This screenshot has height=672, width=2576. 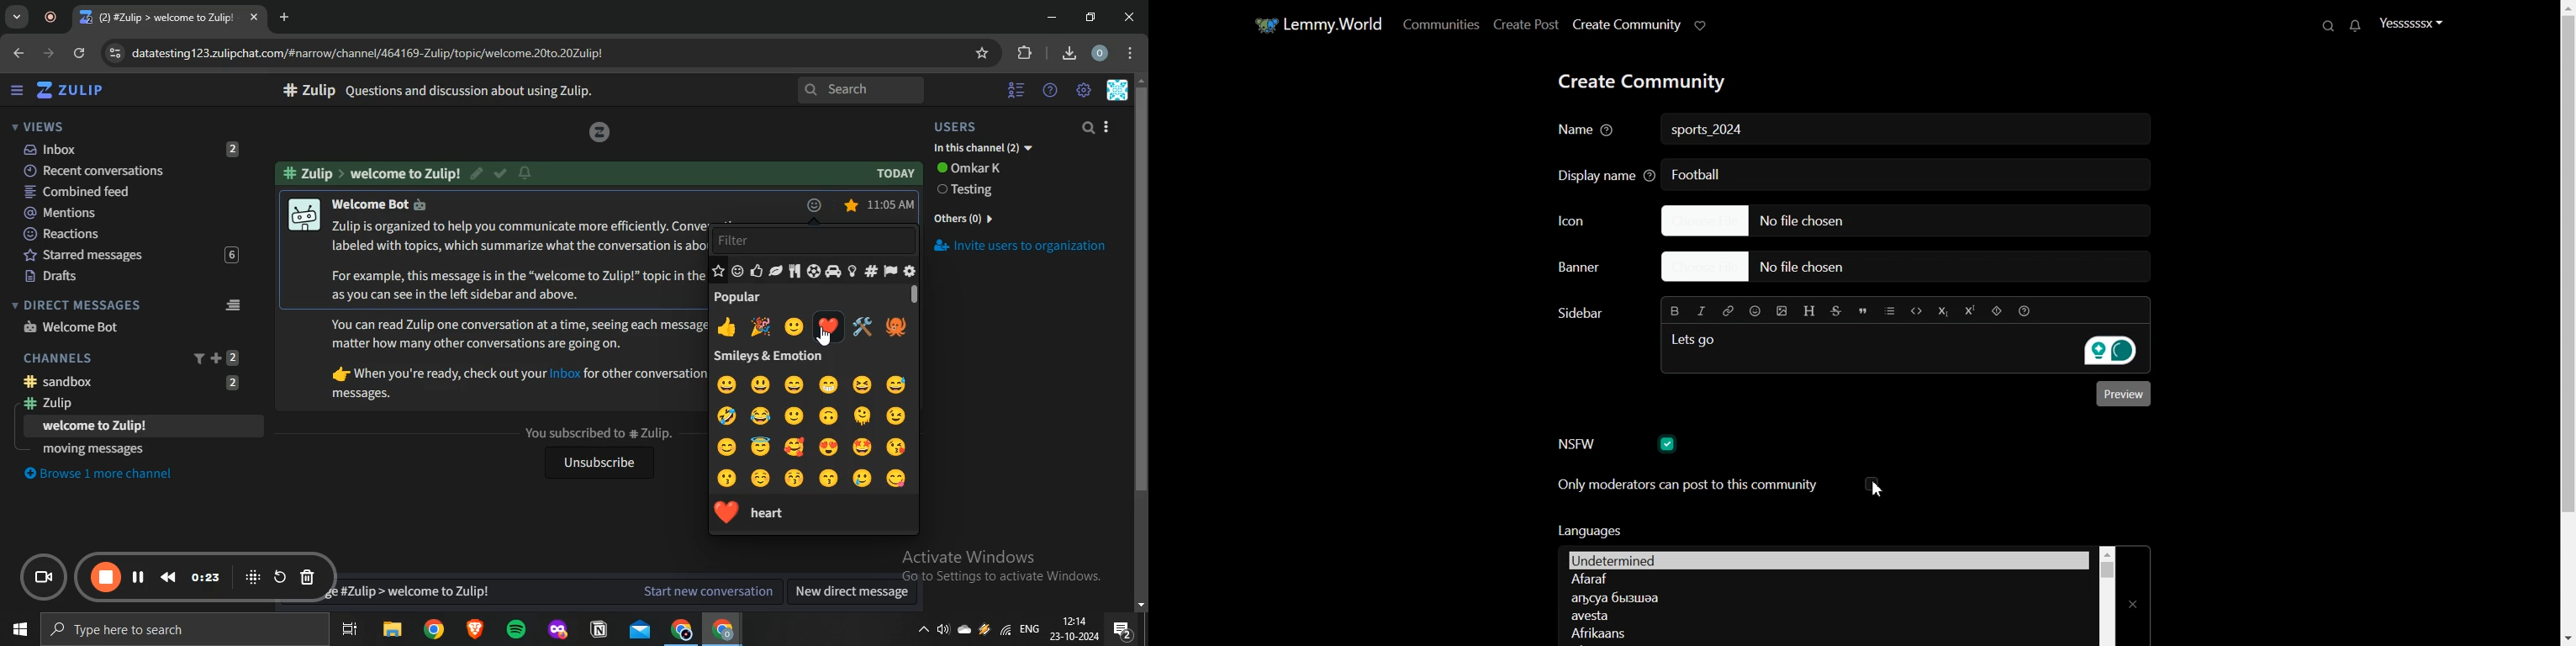 I want to click on  channel image, so click(x=303, y=215).